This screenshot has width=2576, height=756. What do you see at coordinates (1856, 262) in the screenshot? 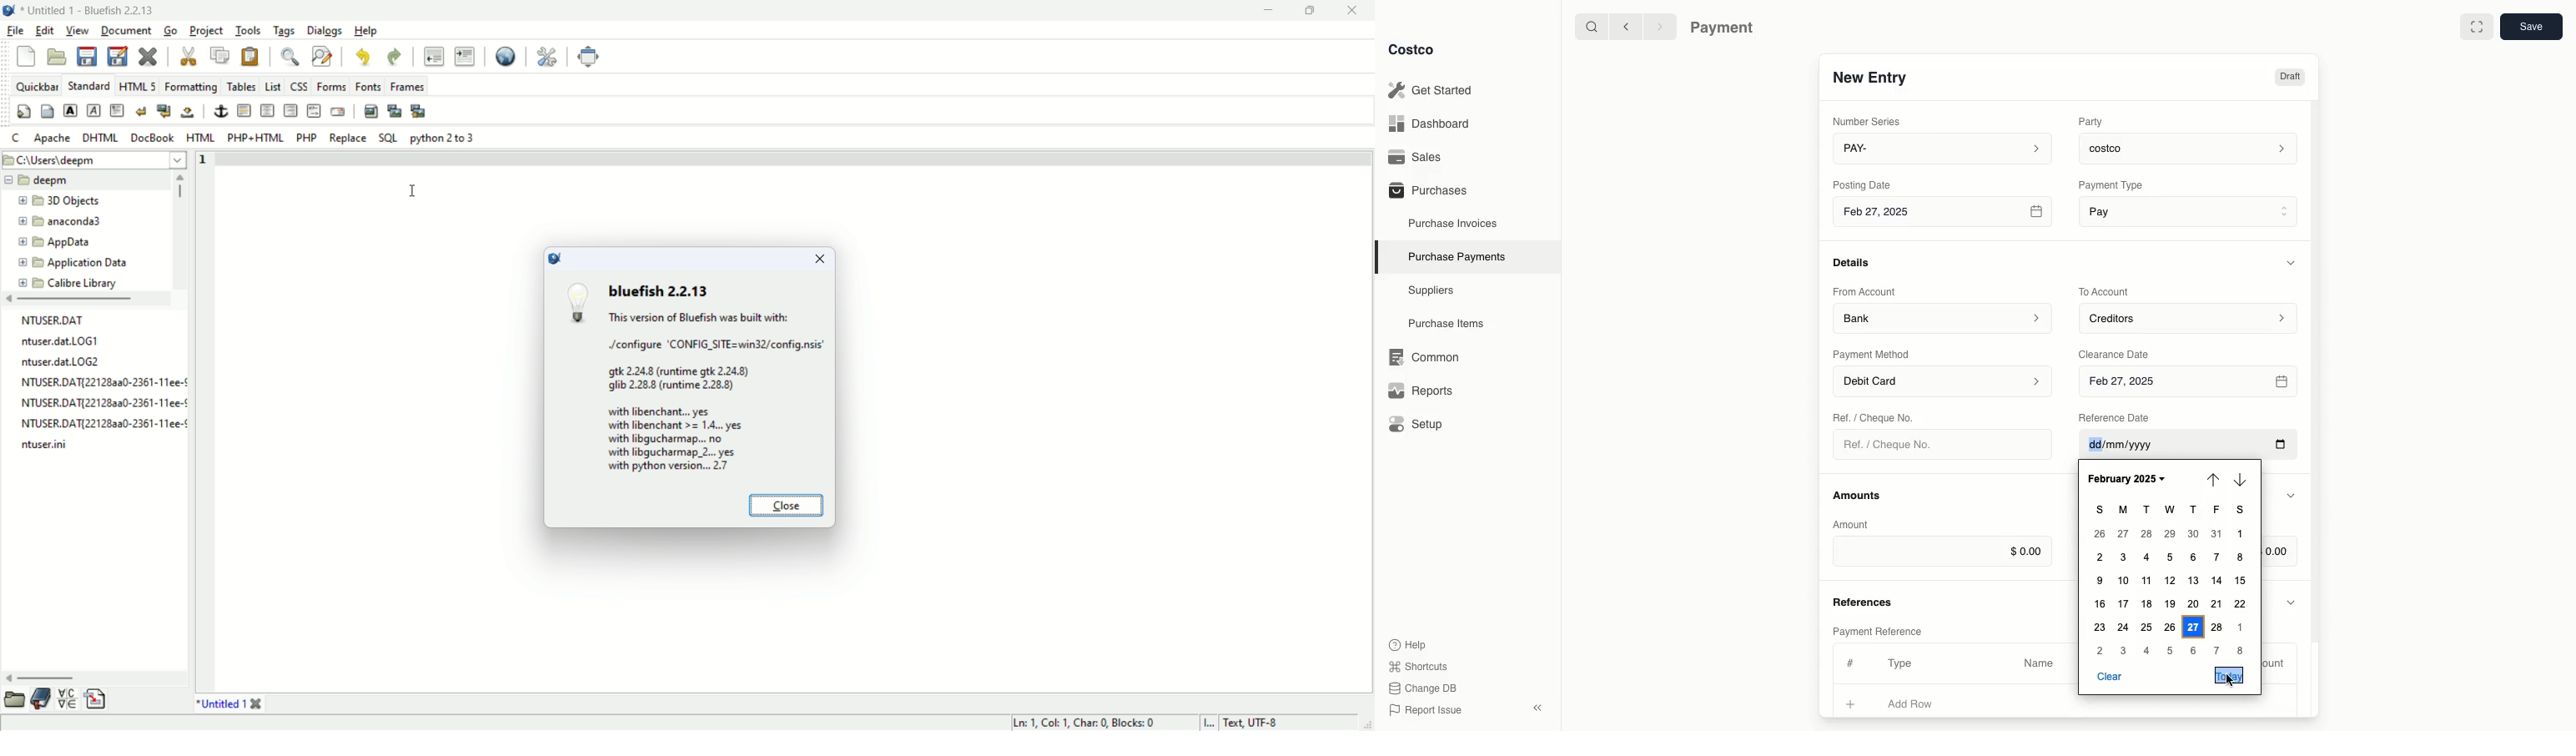
I see `Details` at bounding box center [1856, 262].